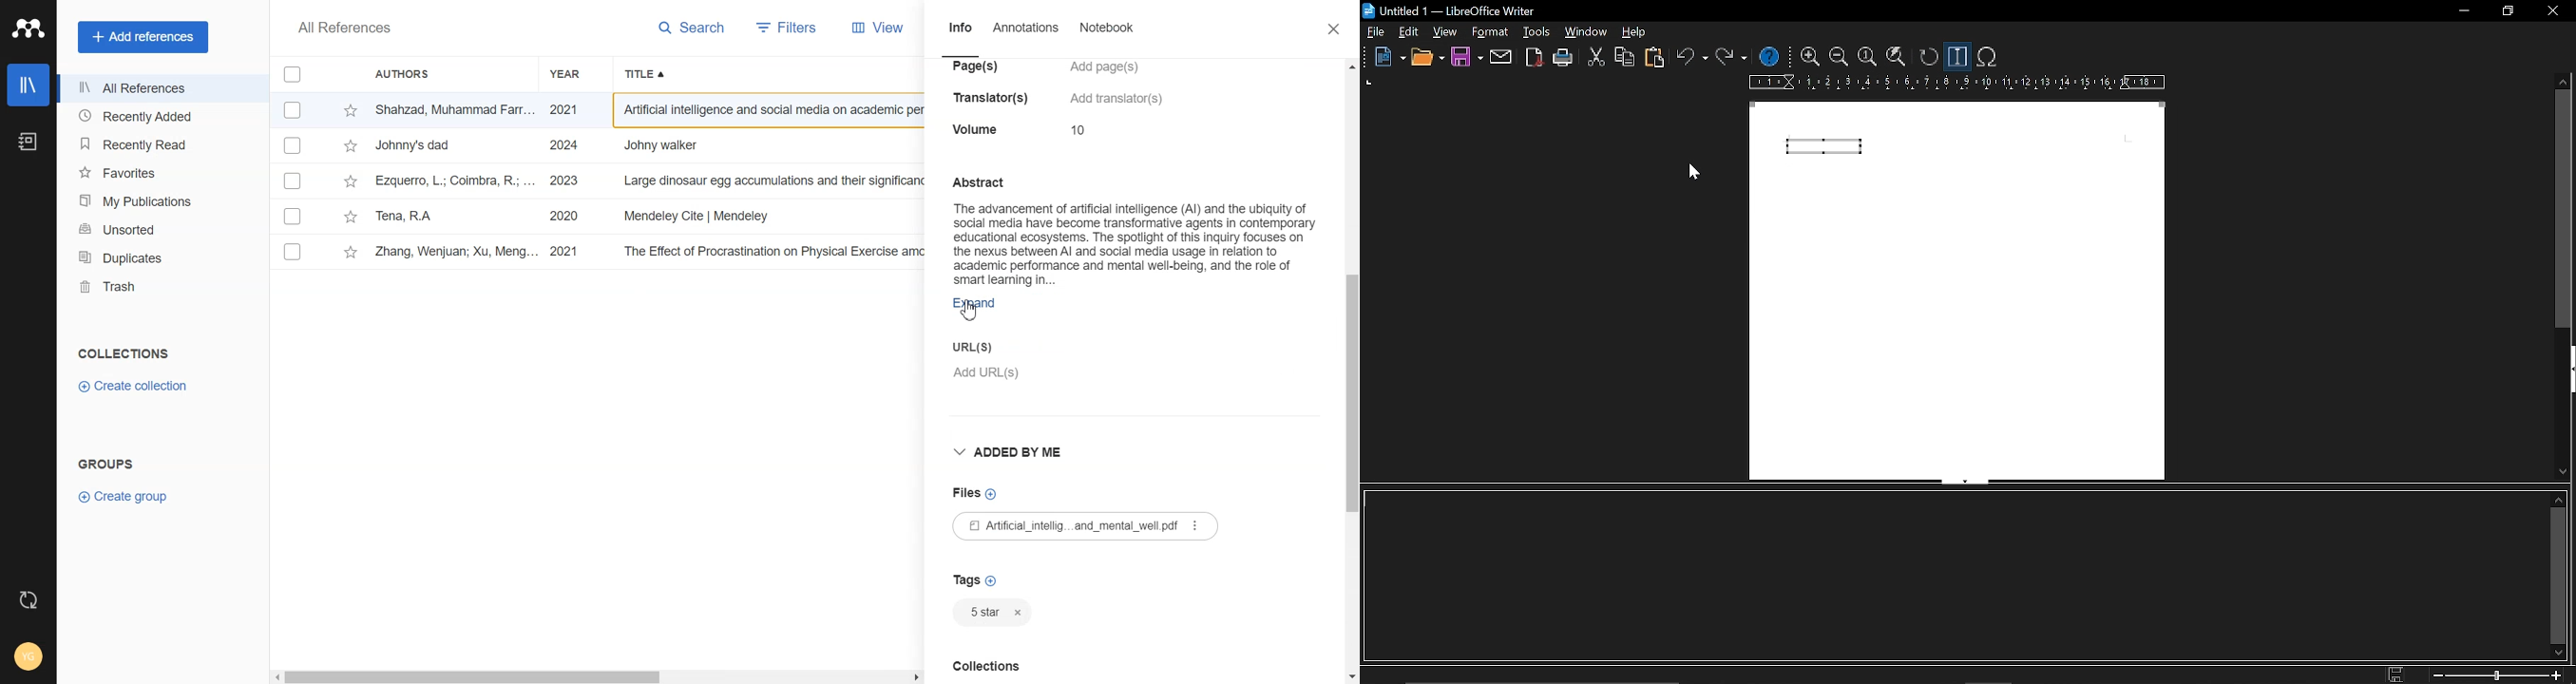  What do you see at coordinates (2558, 499) in the screenshot?
I see `move up` at bounding box center [2558, 499].